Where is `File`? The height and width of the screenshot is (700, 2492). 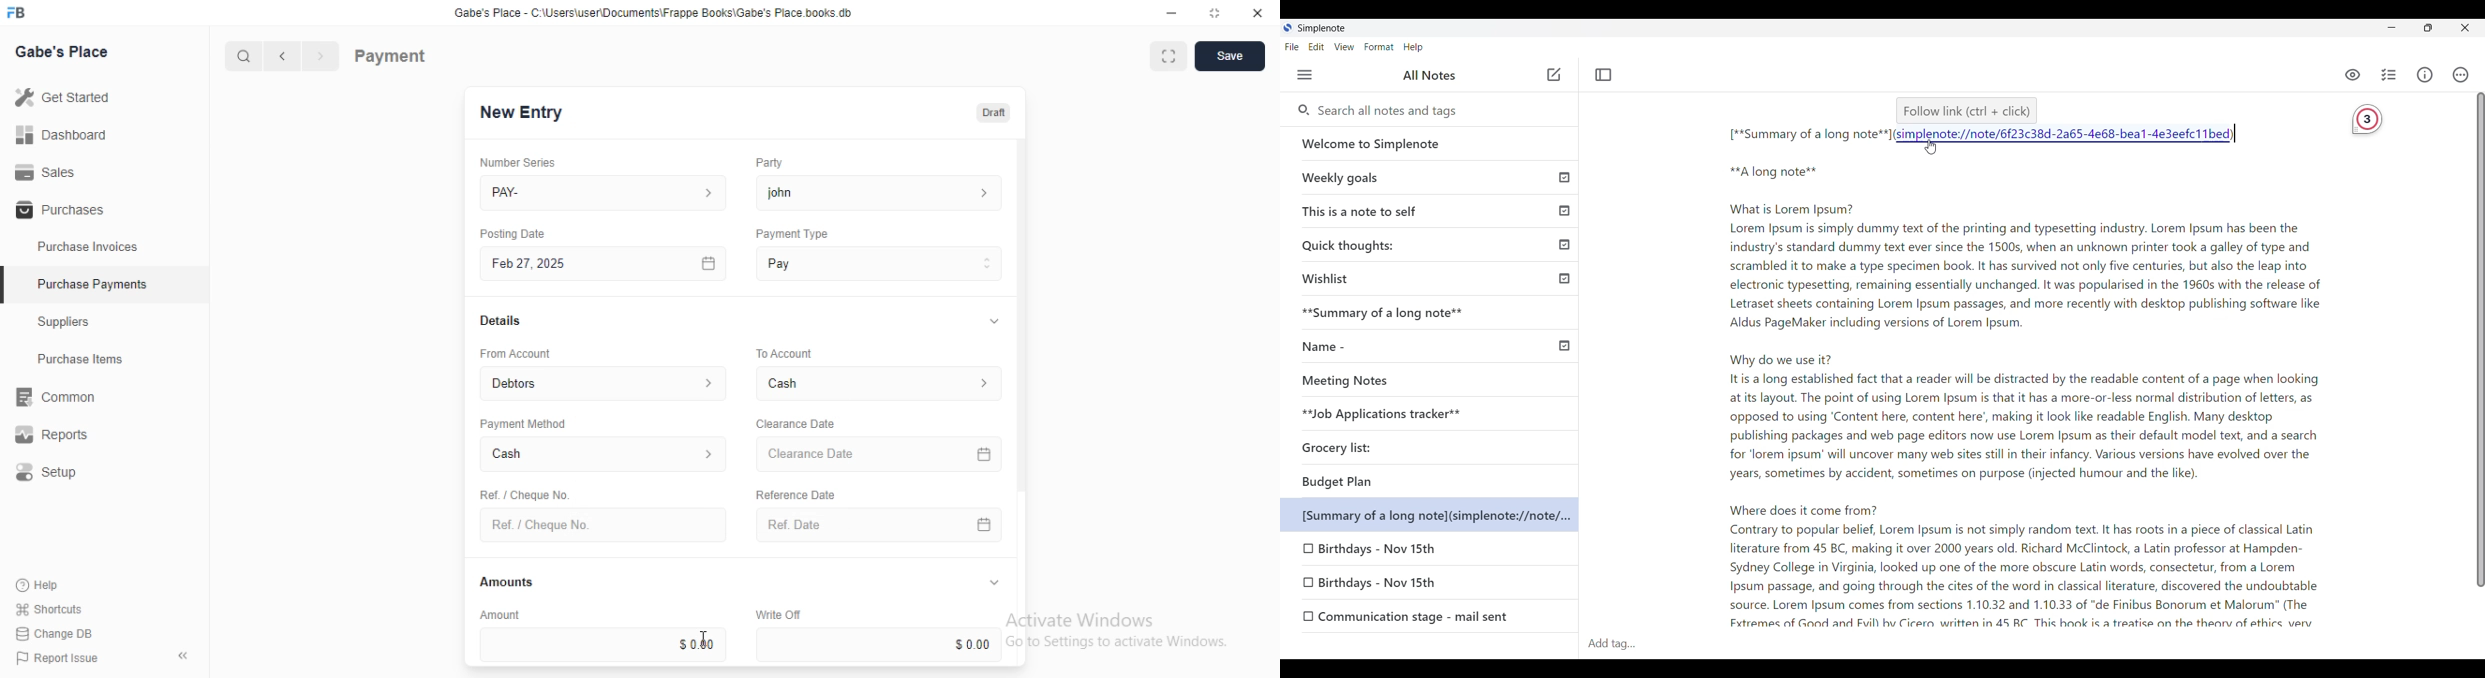
File is located at coordinates (1292, 46).